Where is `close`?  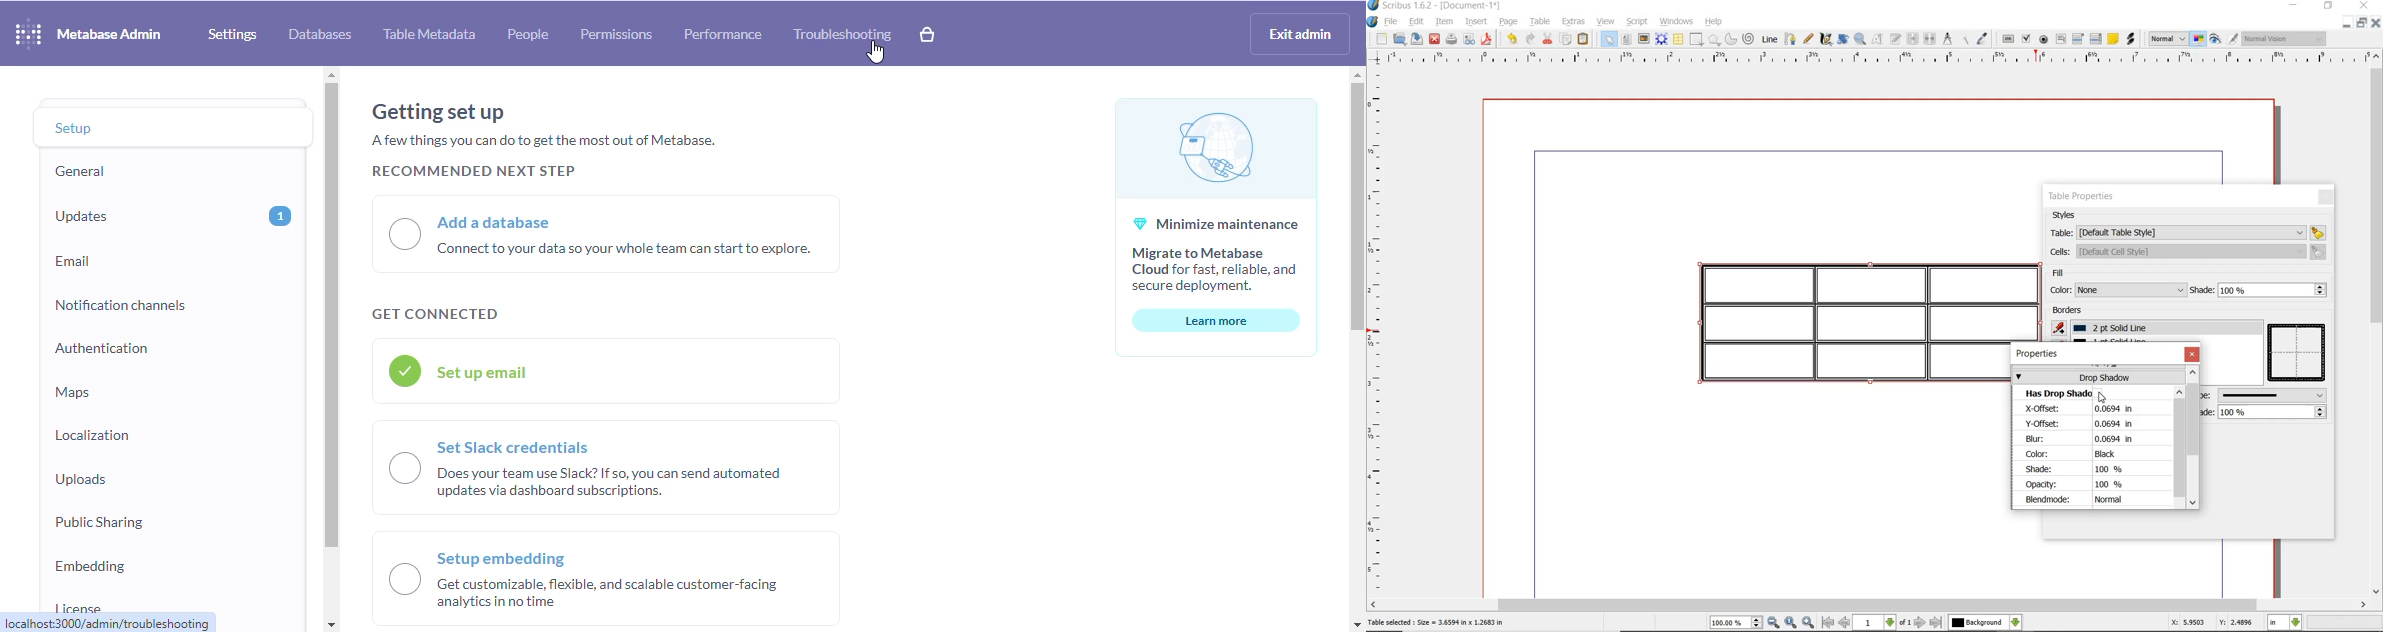 close is located at coordinates (1435, 39).